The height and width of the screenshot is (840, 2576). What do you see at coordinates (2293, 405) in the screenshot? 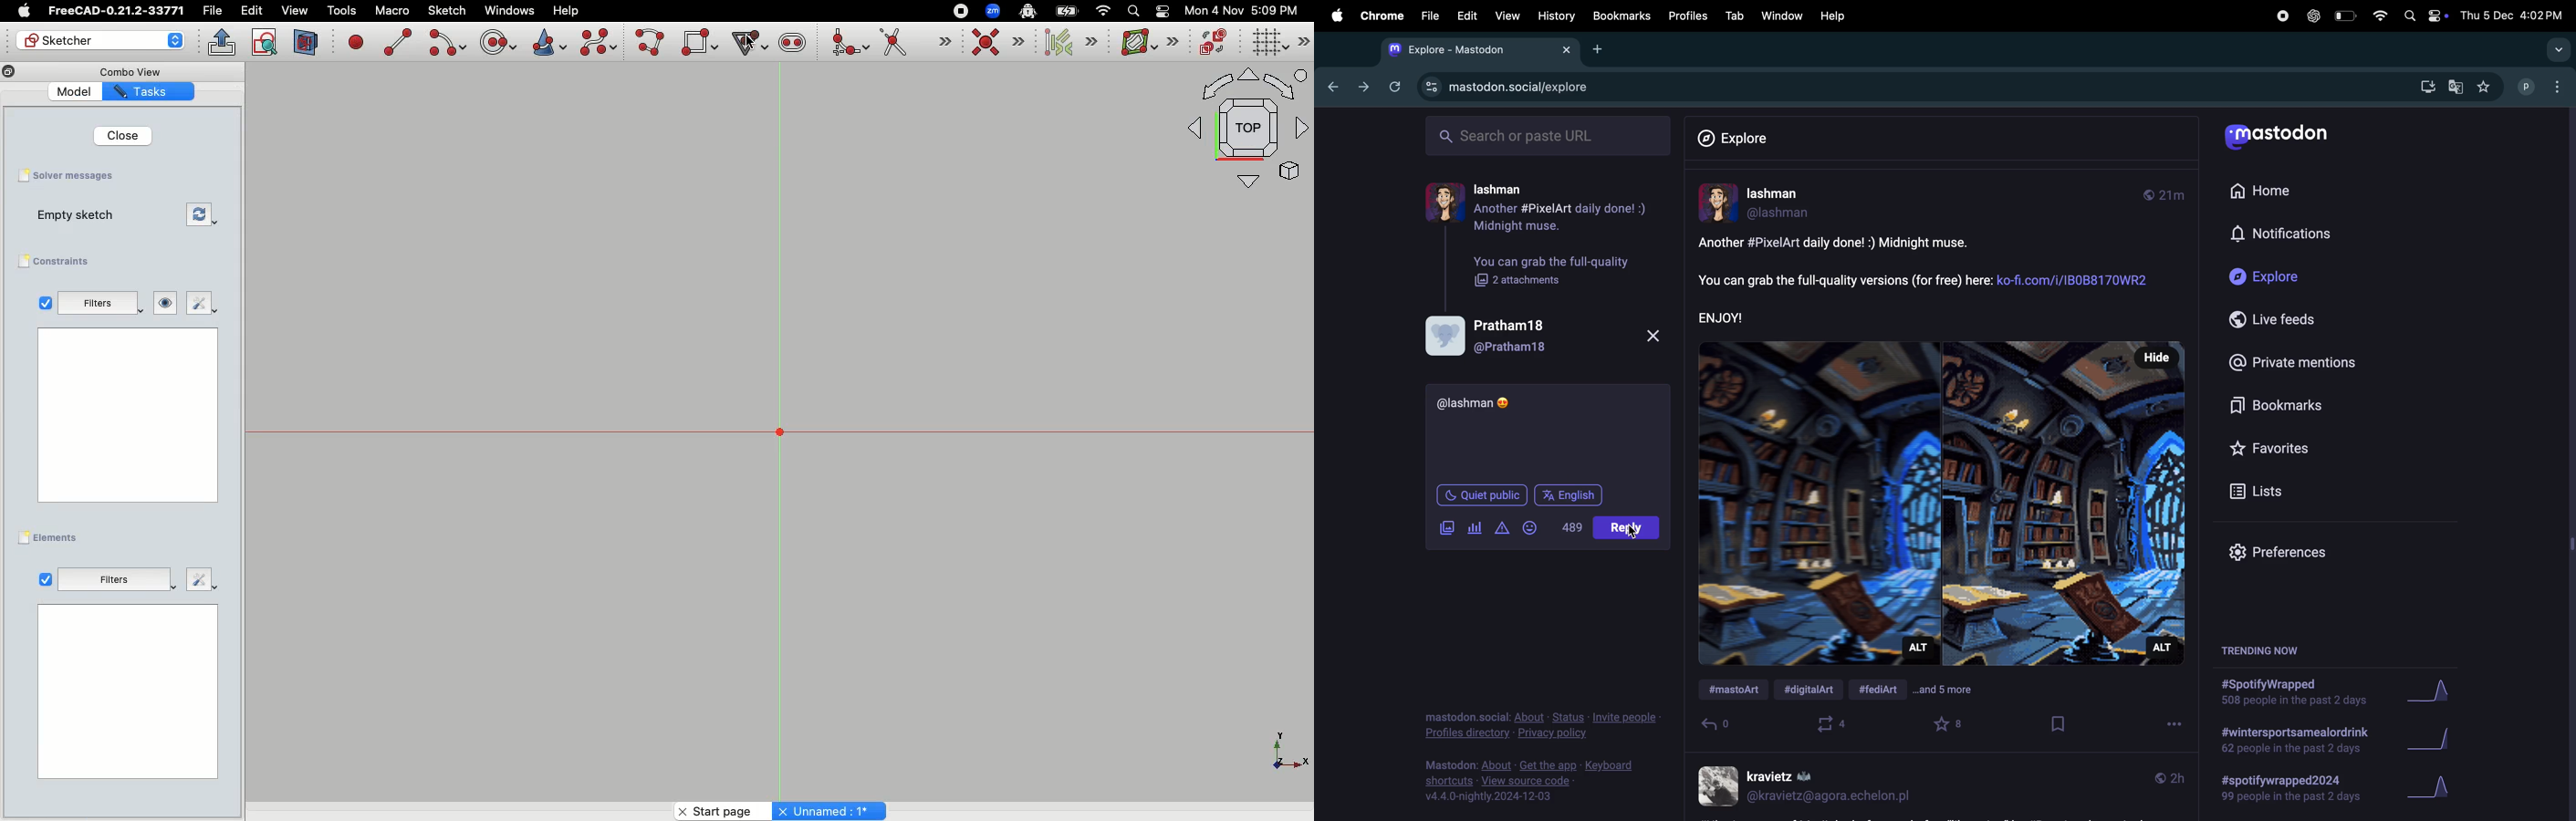
I see `book marks` at bounding box center [2293, 405].